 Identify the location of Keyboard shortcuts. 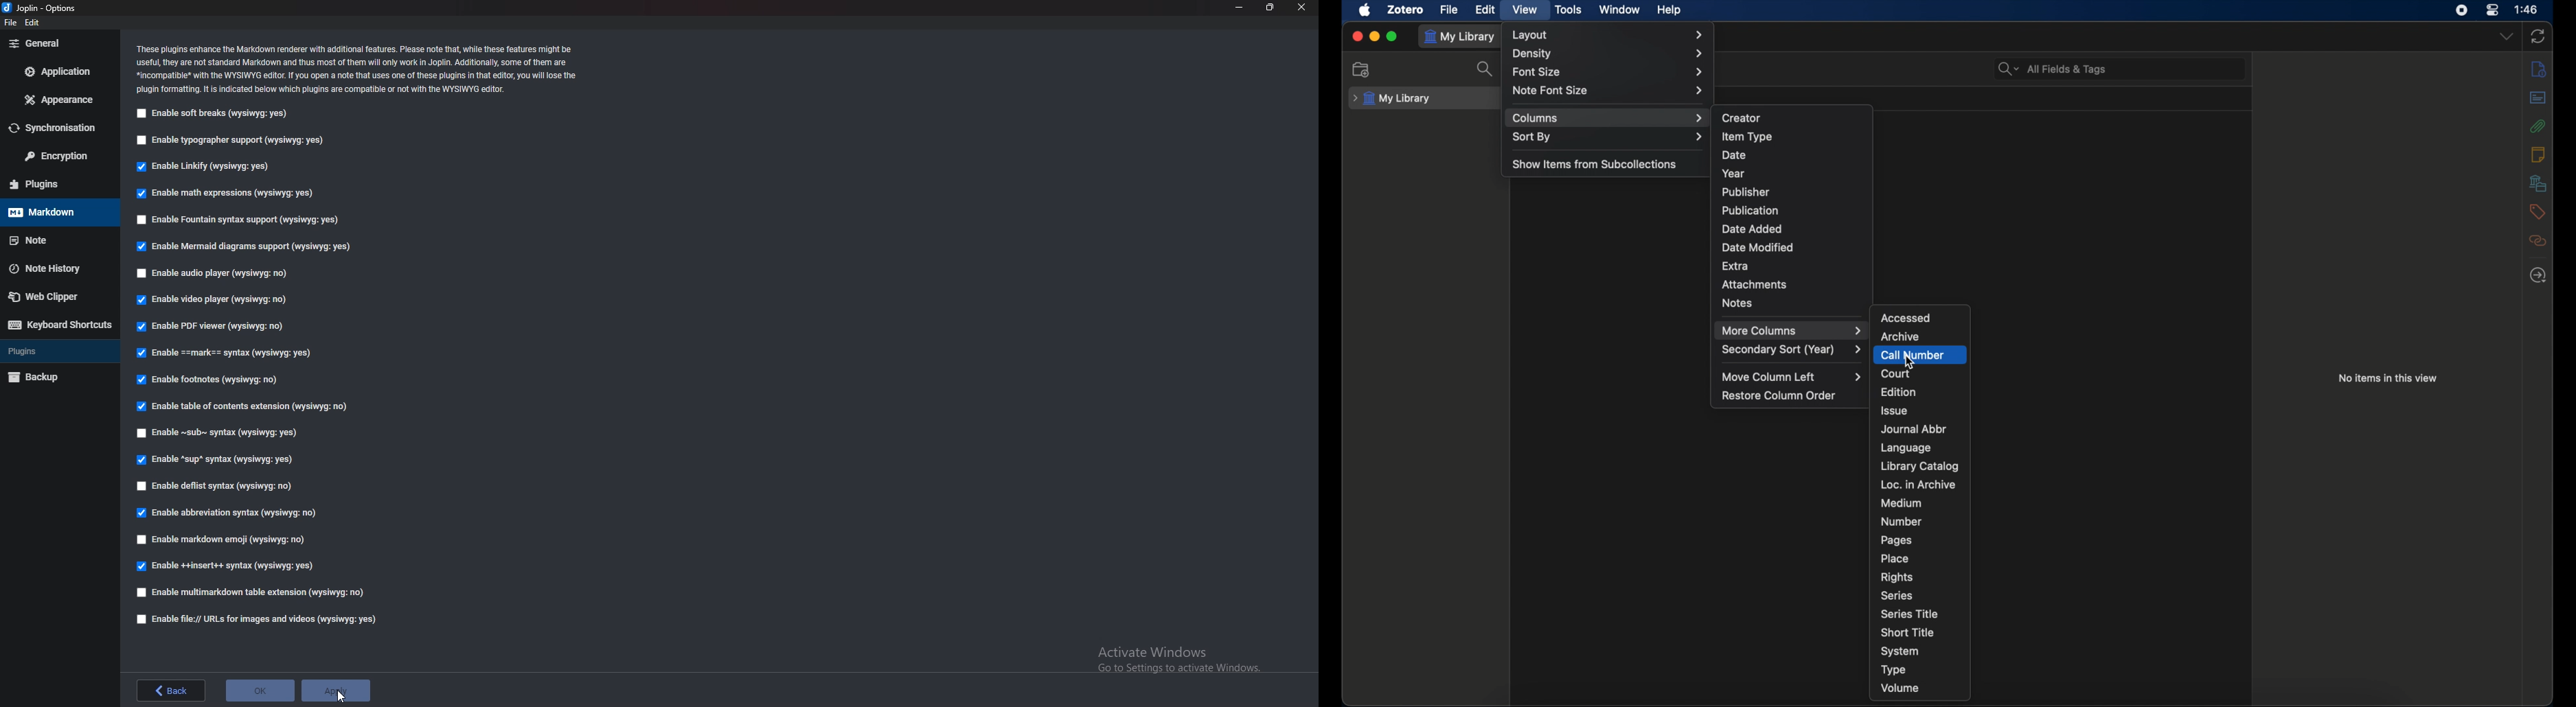
(60, 325).